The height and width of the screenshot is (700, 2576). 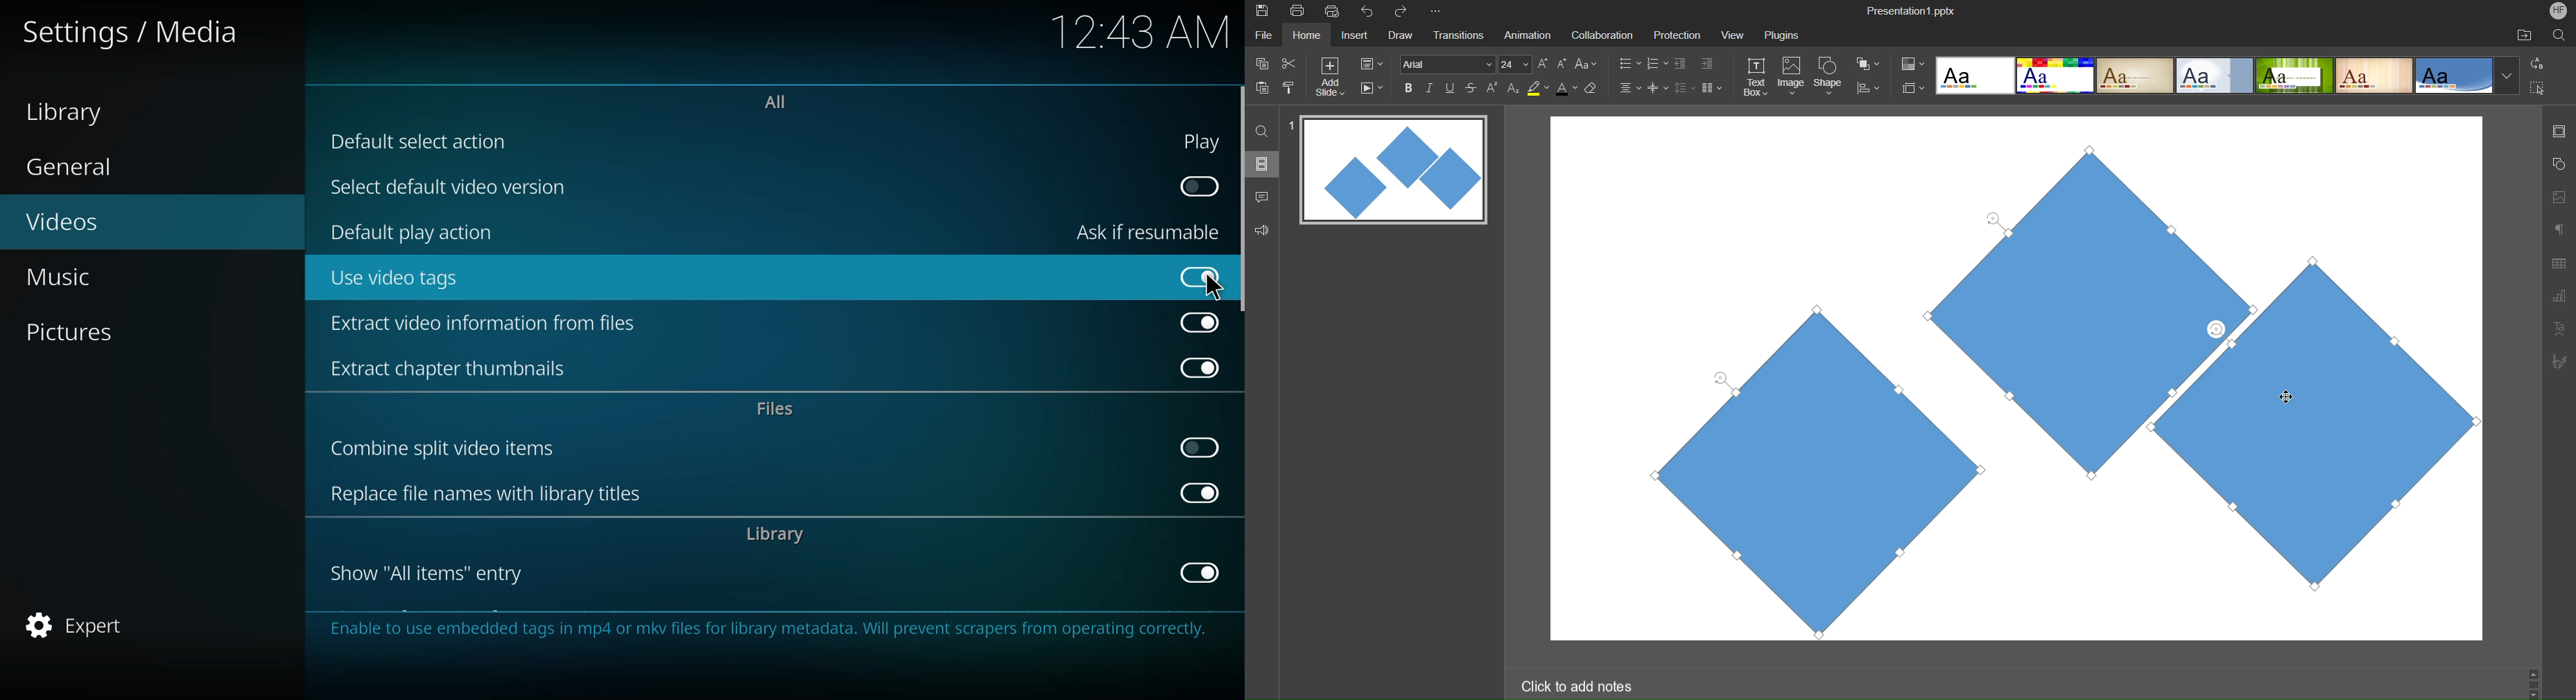 What do you see at coordinates (457, 188) in the screenshot?
I see `select default video version` at bounding box center [457, 188].